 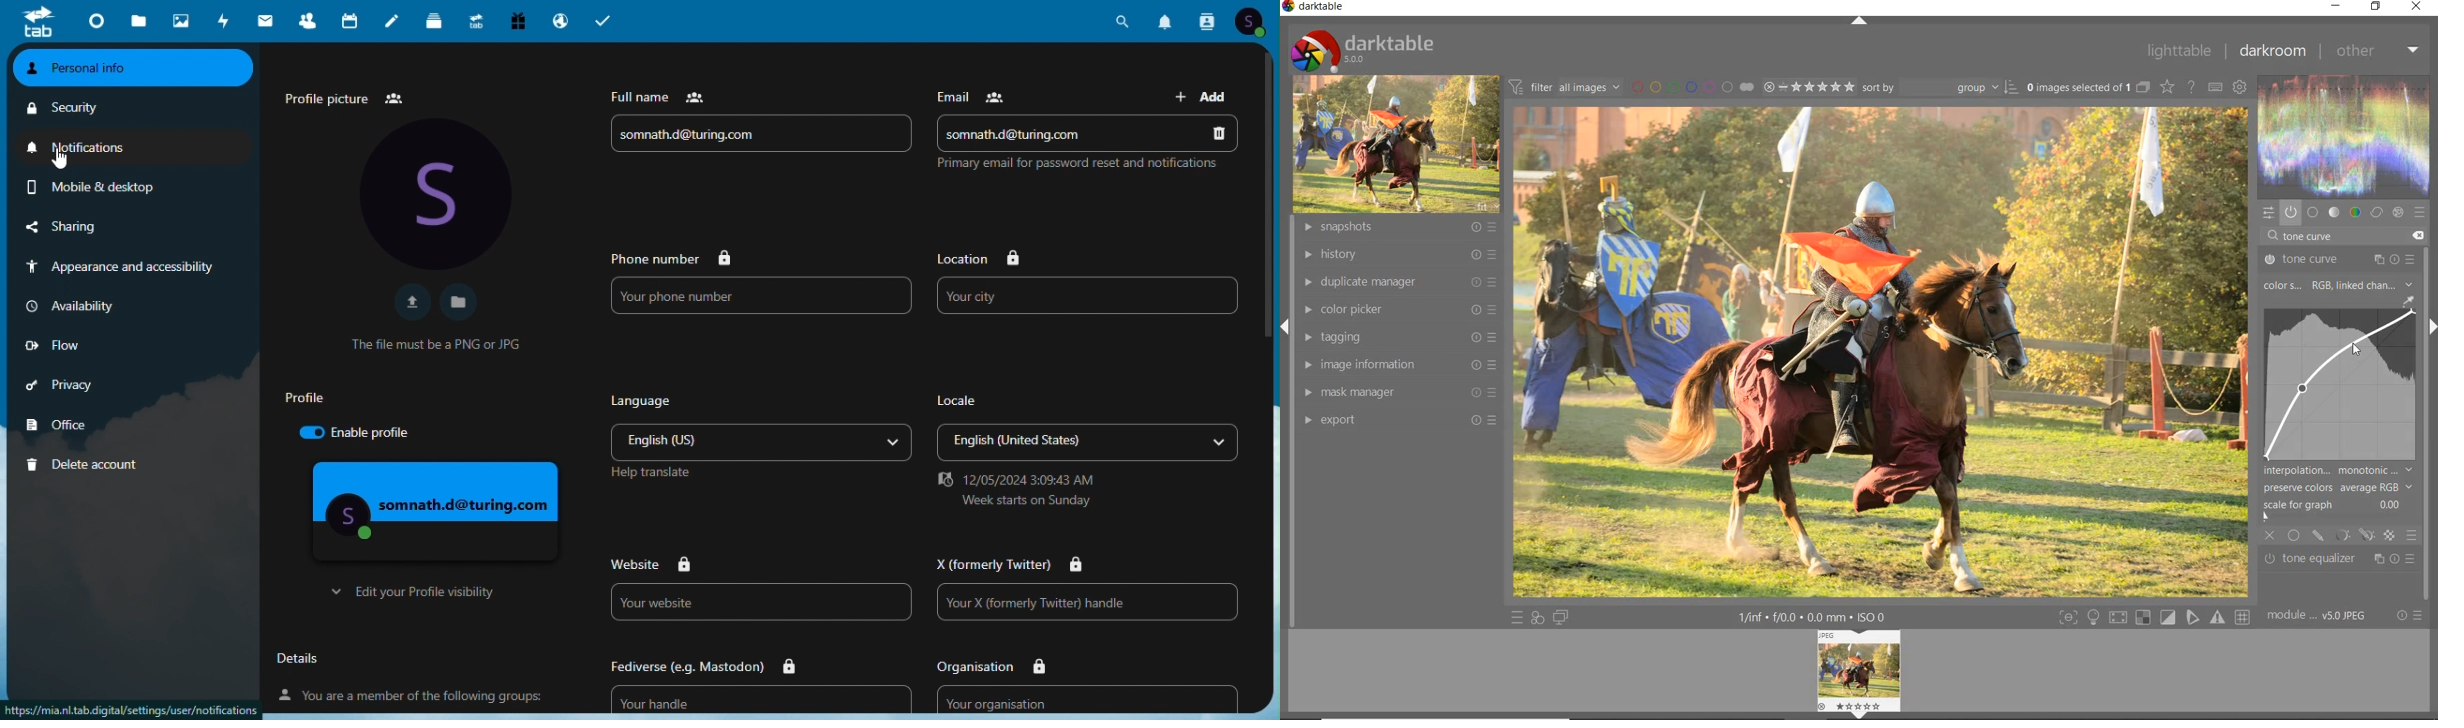 What do you see at coordinates (309, 18) in the screenshot?
I see `Contacts` at bounding box center [309, 18].